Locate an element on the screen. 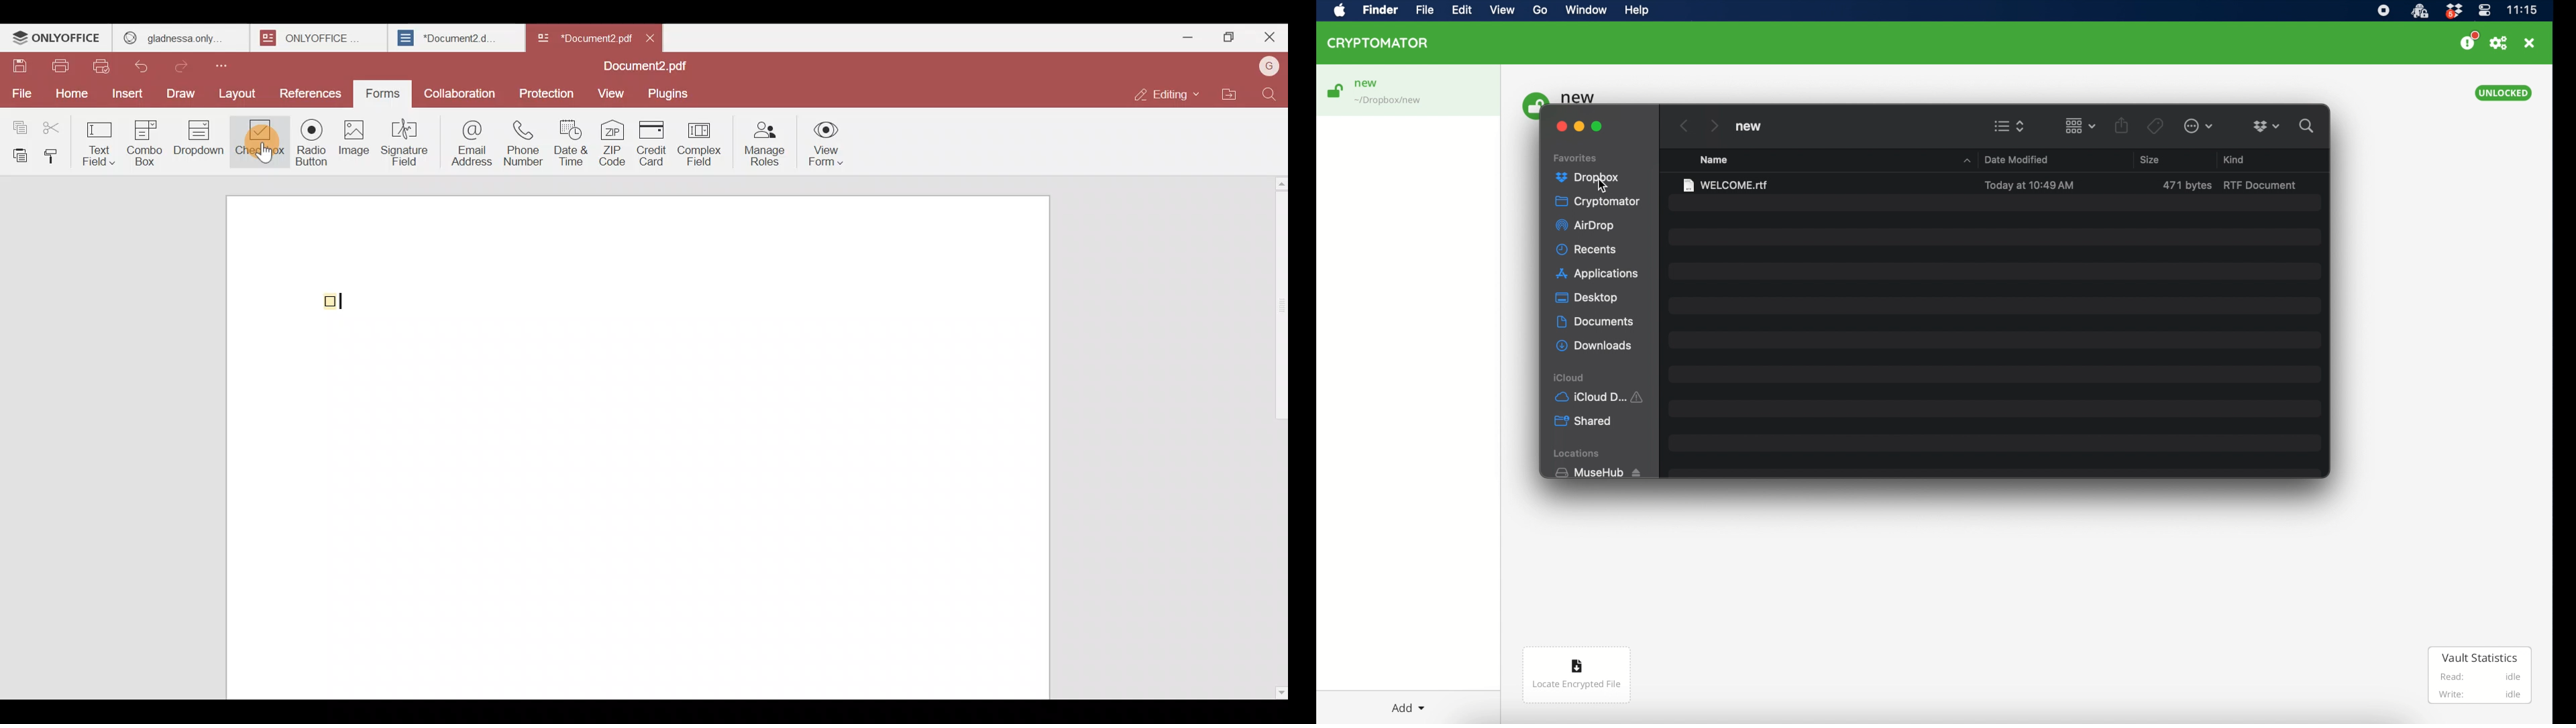  Manage roles is located at coordinates (765, 140).